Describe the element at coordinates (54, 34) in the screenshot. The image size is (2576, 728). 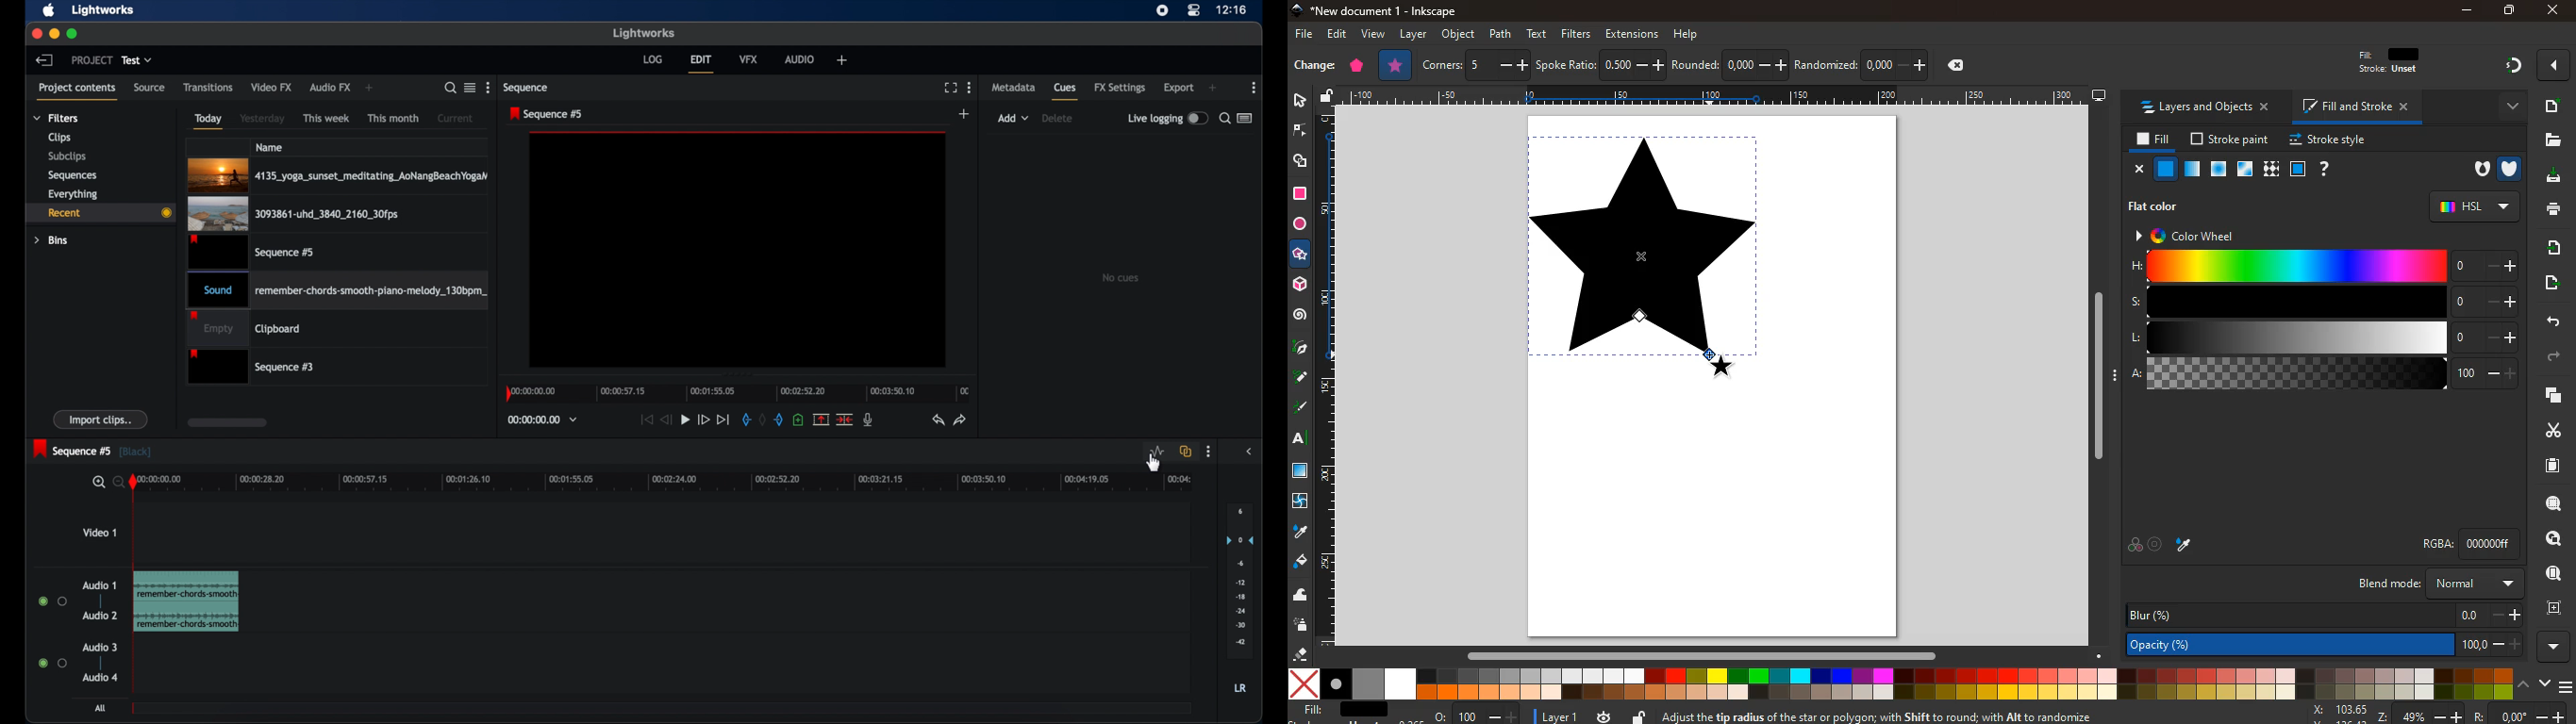
I see `minimize` at that location.